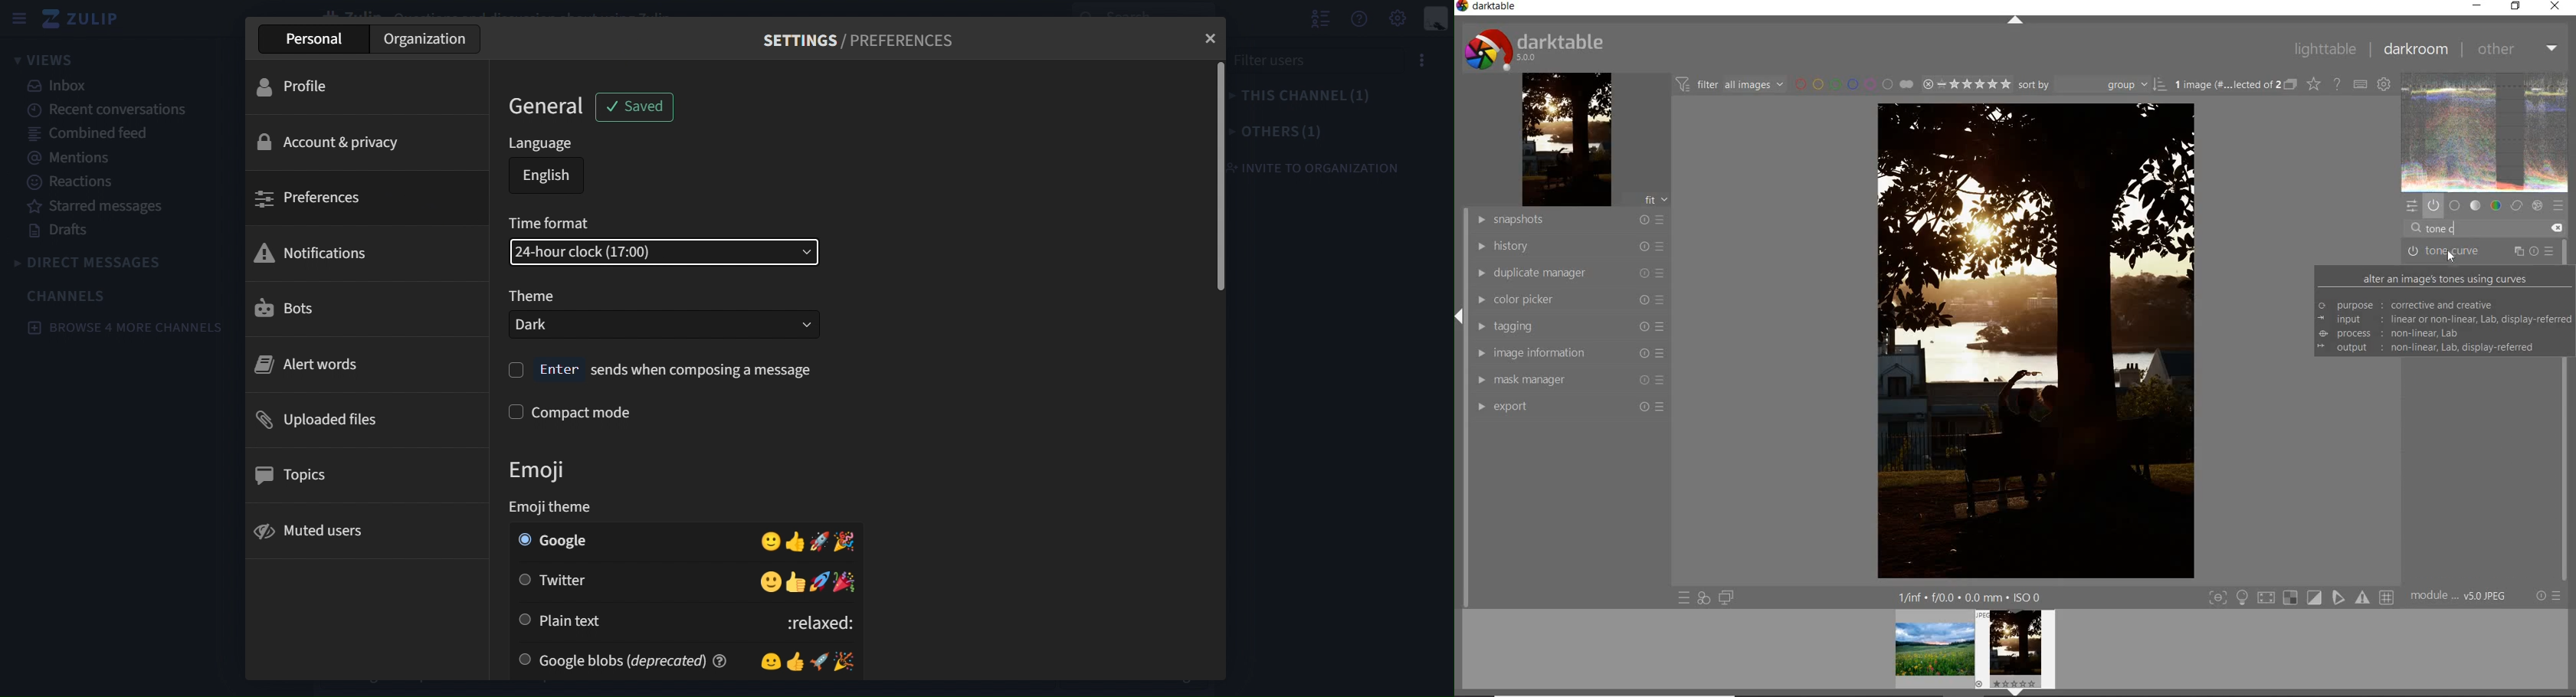 The width and height of the screenshot is (2576, 700). I want to click on filter users, so click(1274, 62).